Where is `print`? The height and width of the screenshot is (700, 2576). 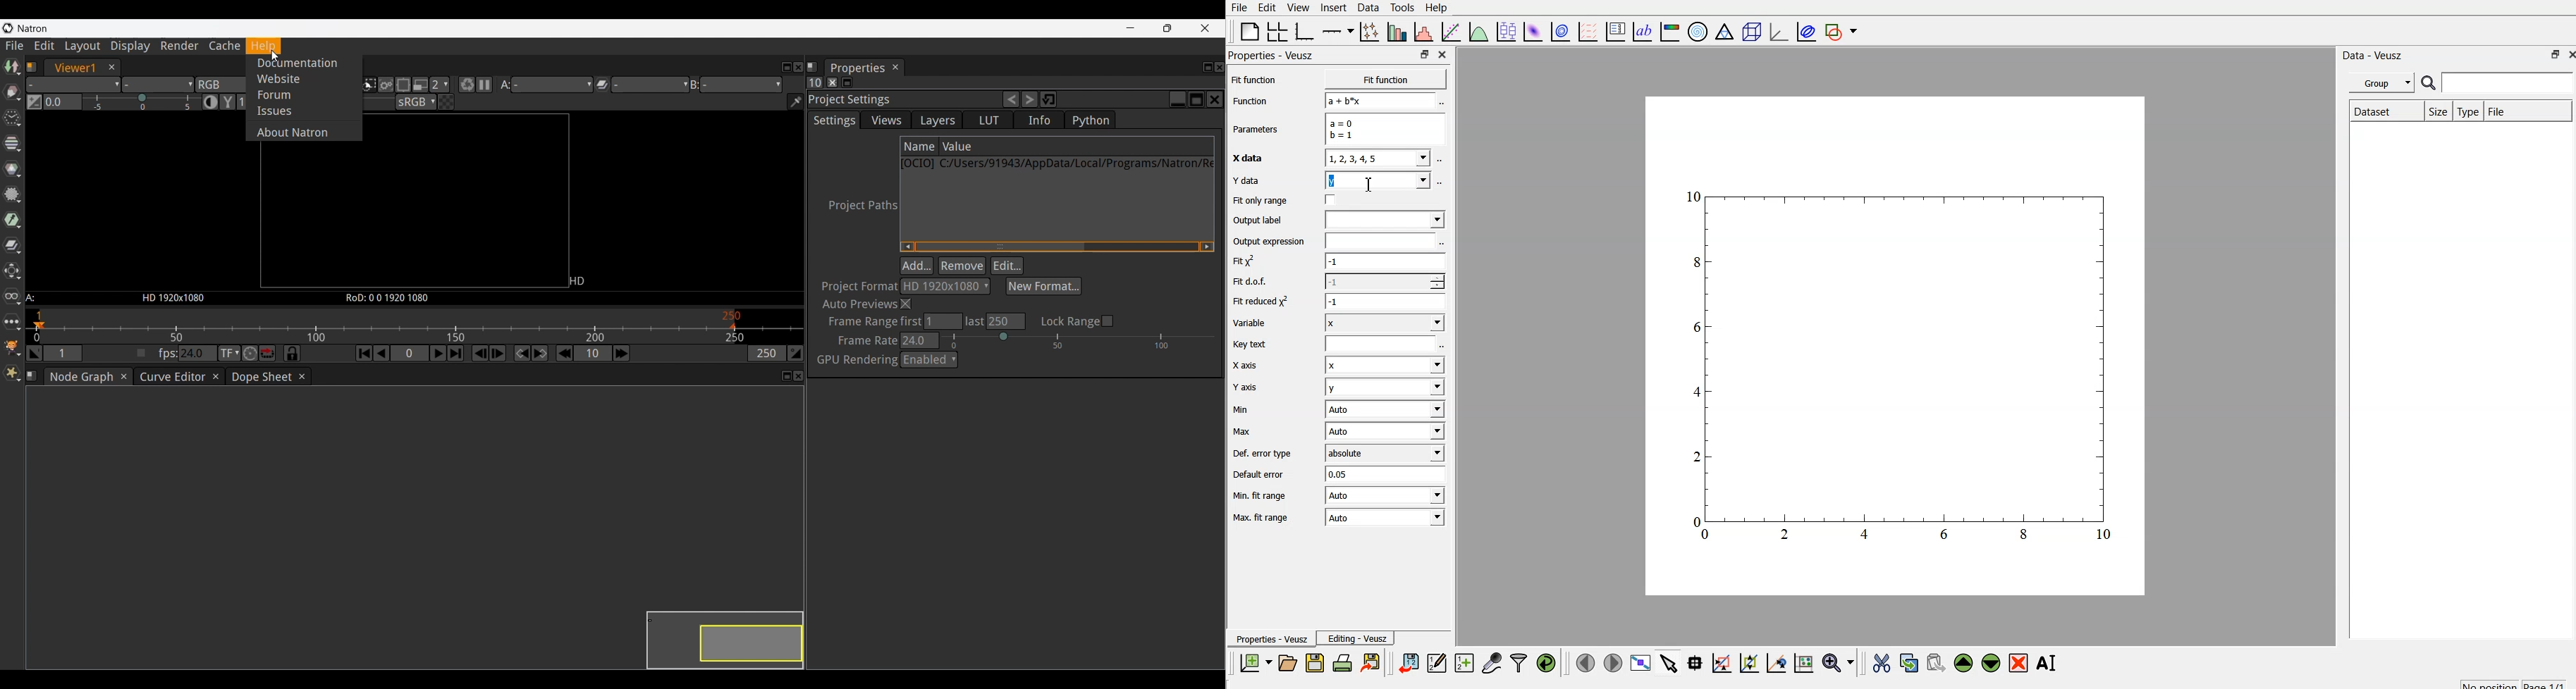 print is located at coordinates (1343, 664).